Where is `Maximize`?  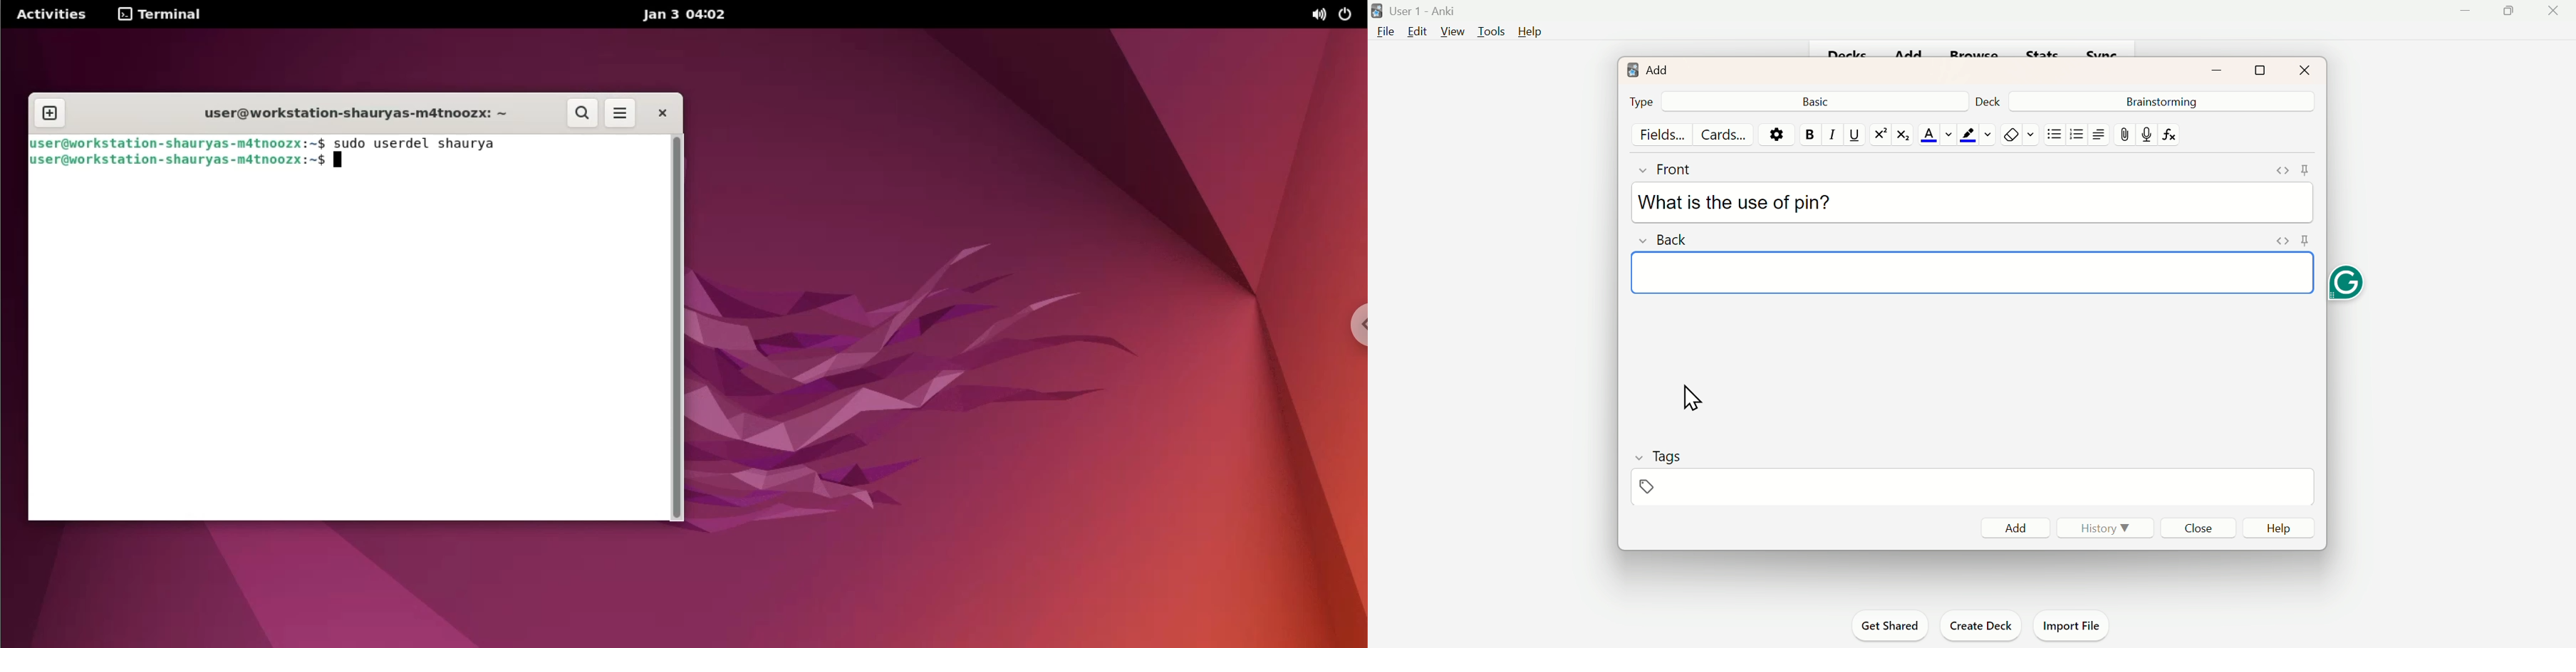
Maximize is located at coordinates (2261, 68).